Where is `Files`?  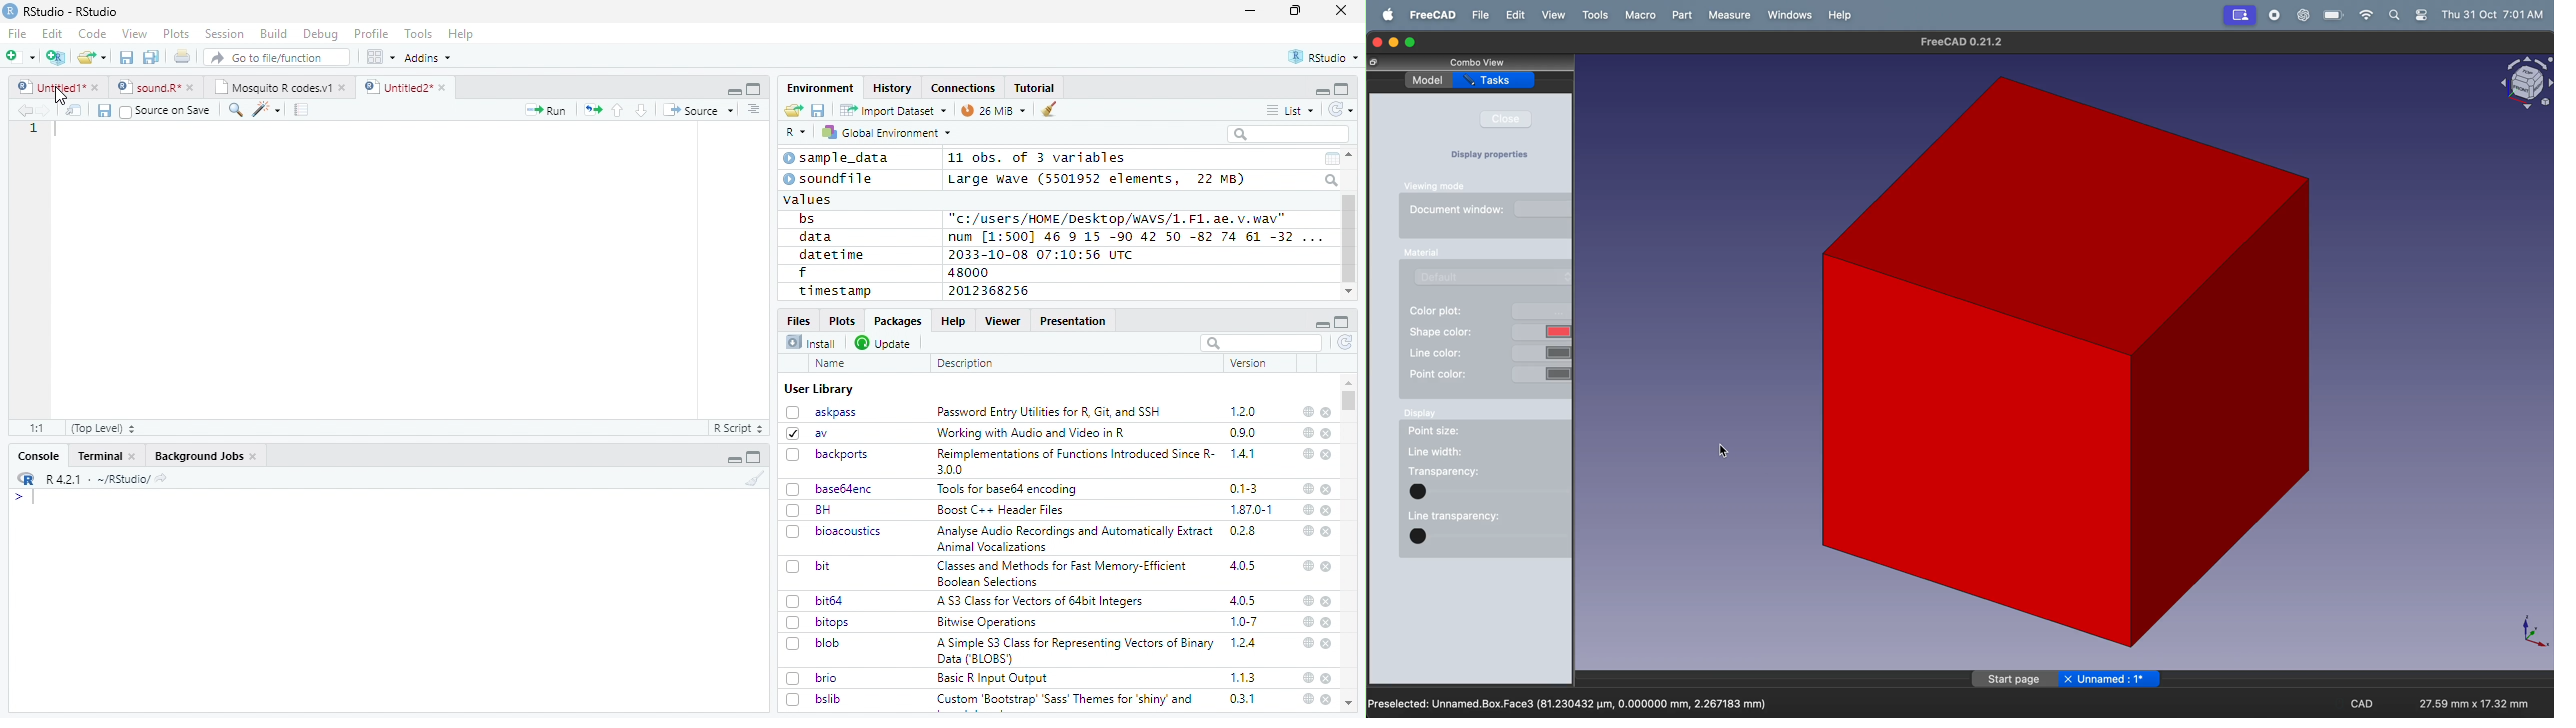
Files is located at coordinates (800, 319).